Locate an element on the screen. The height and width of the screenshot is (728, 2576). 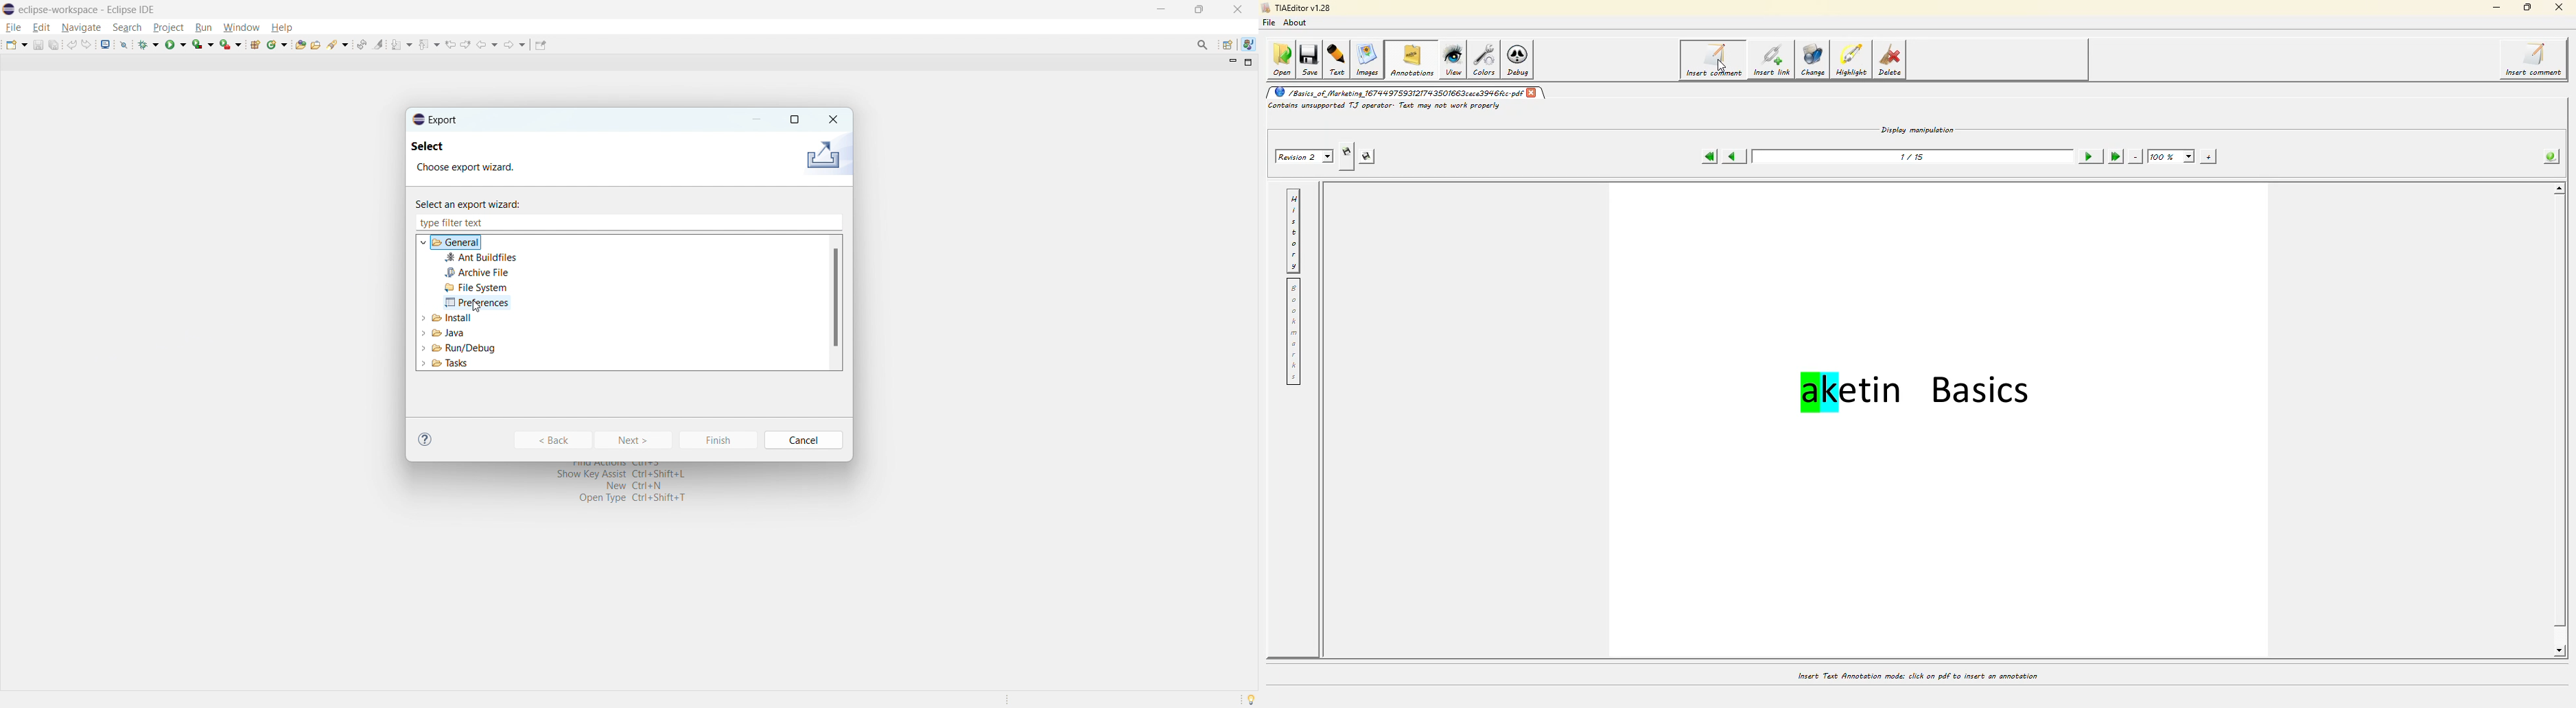
file system is located at coordinates (477, 288).